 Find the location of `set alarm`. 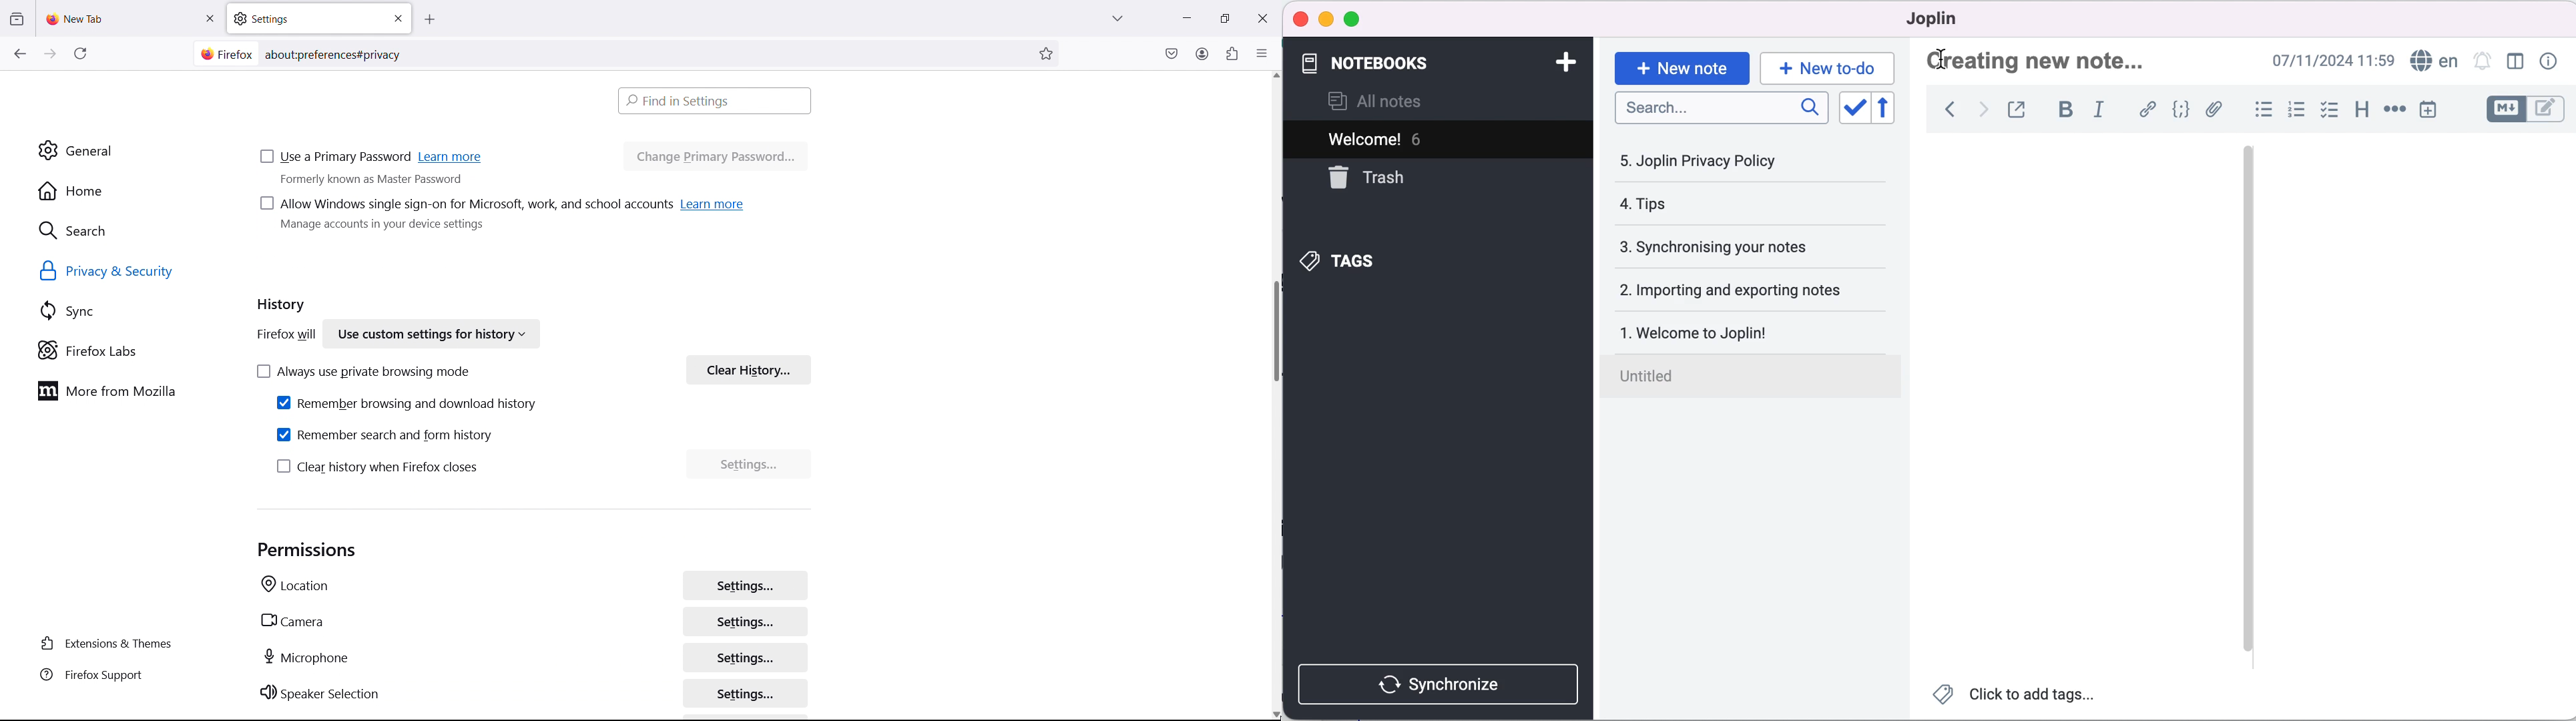

set alarm is located at coordinates (2482, 62).